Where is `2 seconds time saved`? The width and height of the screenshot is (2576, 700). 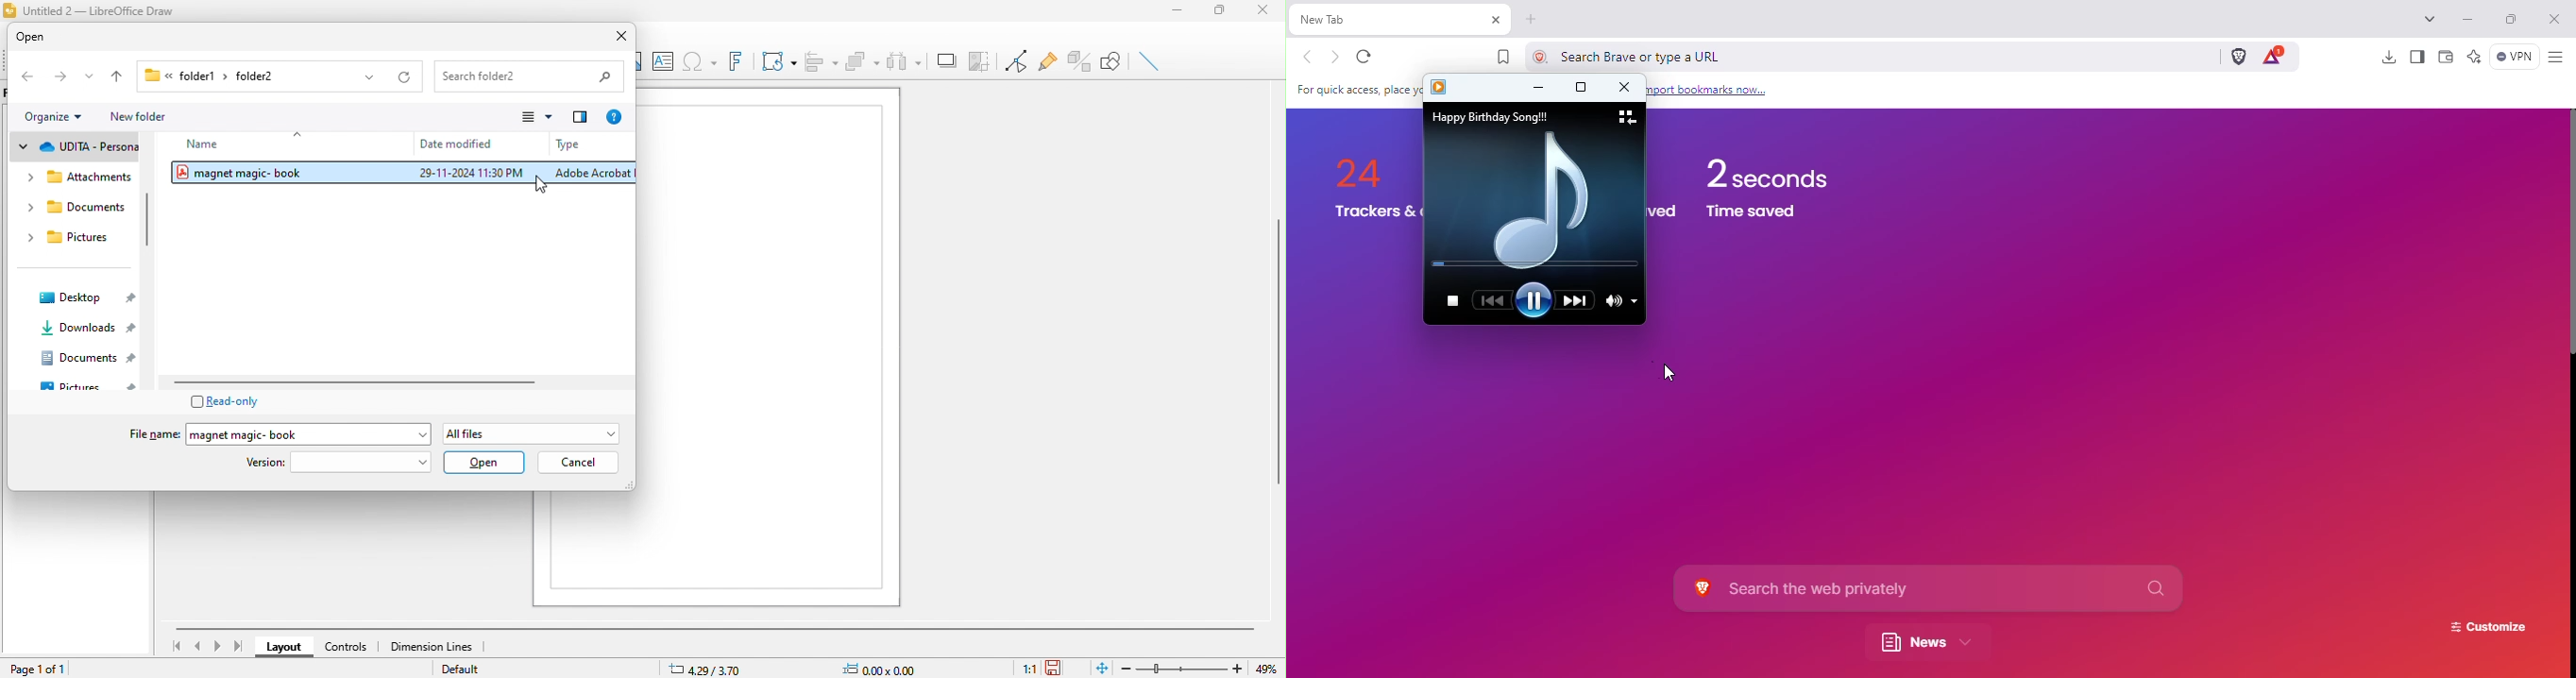 2 seconds time saved is located at coordinates (1766, 171).